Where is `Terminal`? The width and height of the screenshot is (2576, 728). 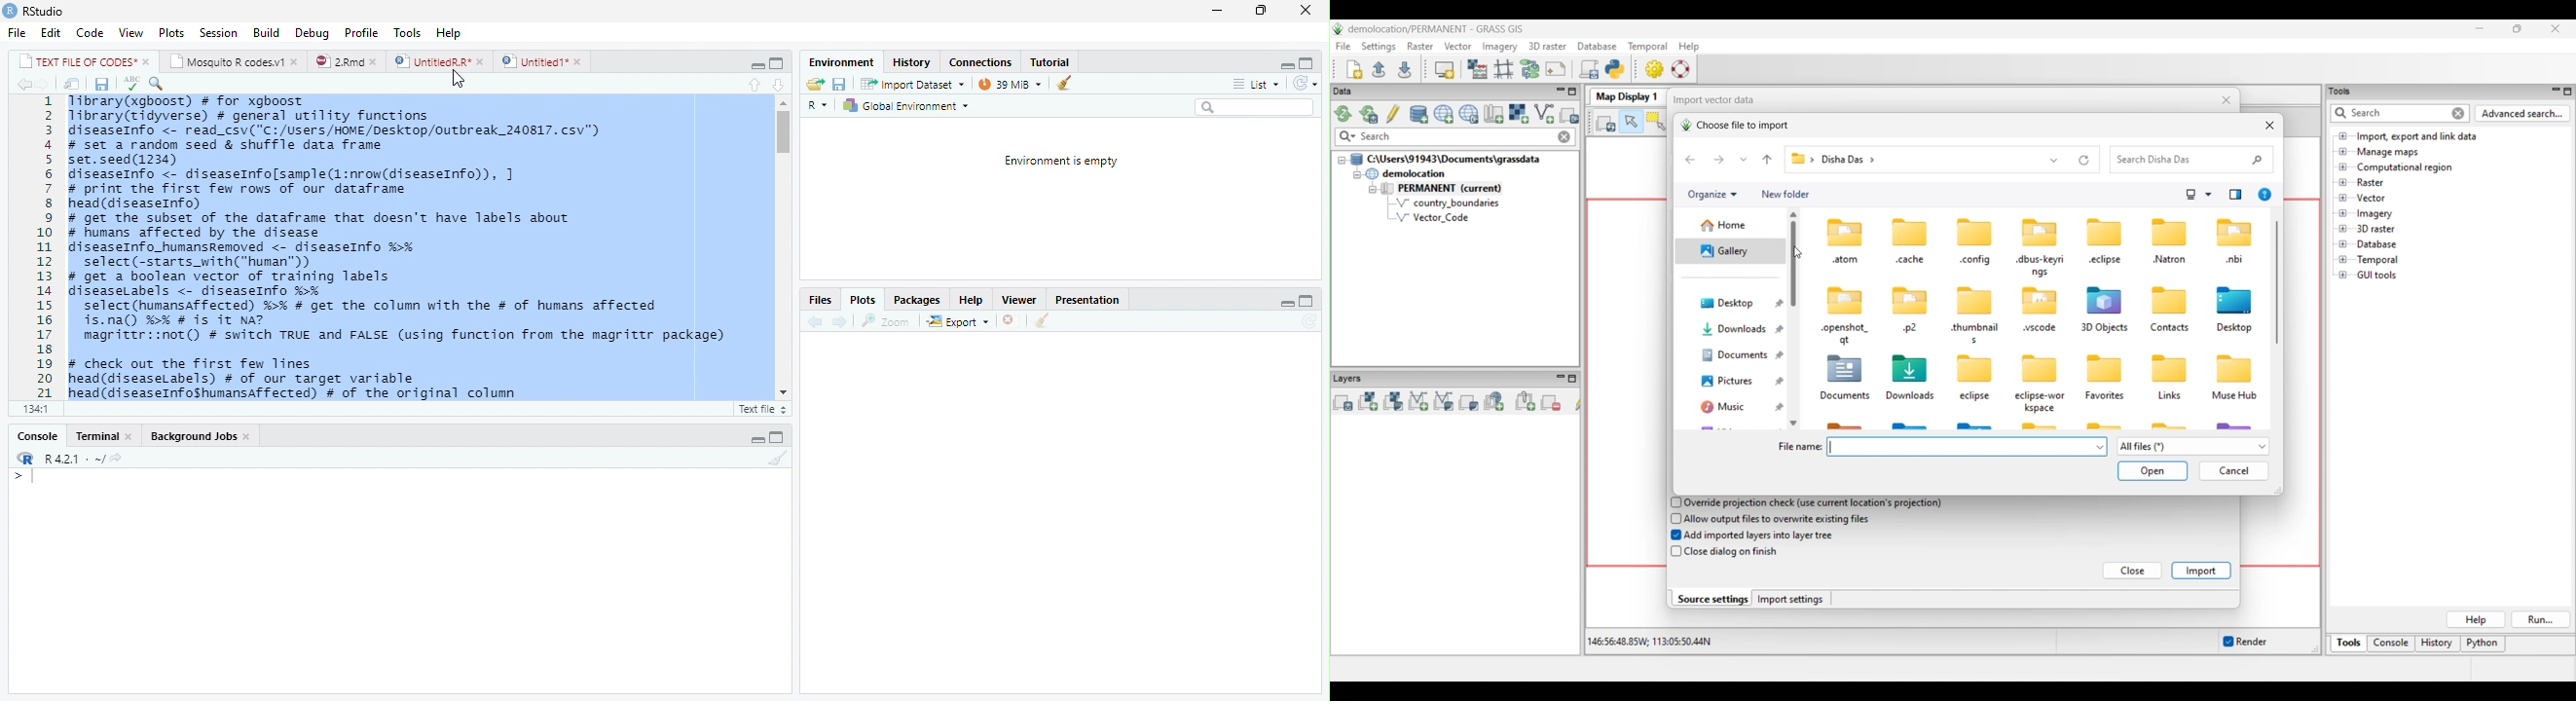 Terminal is located at coordinates (102, 437).